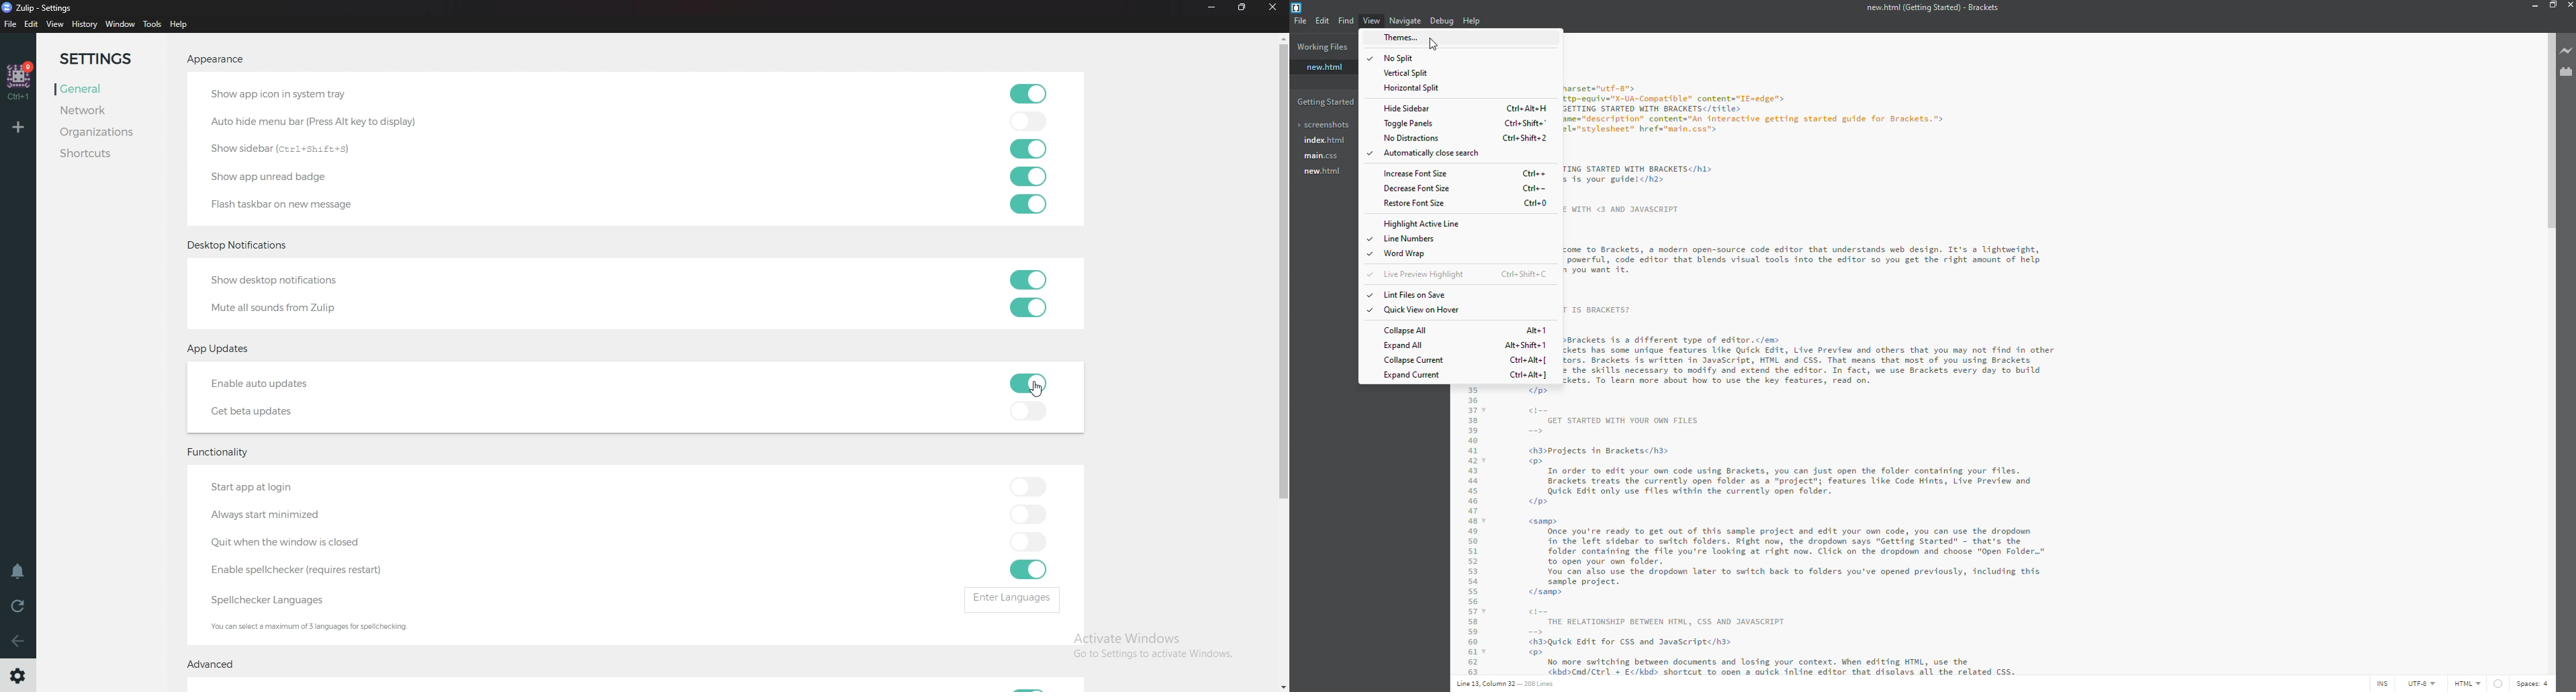 The image size is (2576, 700). I want to click on debug, so click(1440, 21).